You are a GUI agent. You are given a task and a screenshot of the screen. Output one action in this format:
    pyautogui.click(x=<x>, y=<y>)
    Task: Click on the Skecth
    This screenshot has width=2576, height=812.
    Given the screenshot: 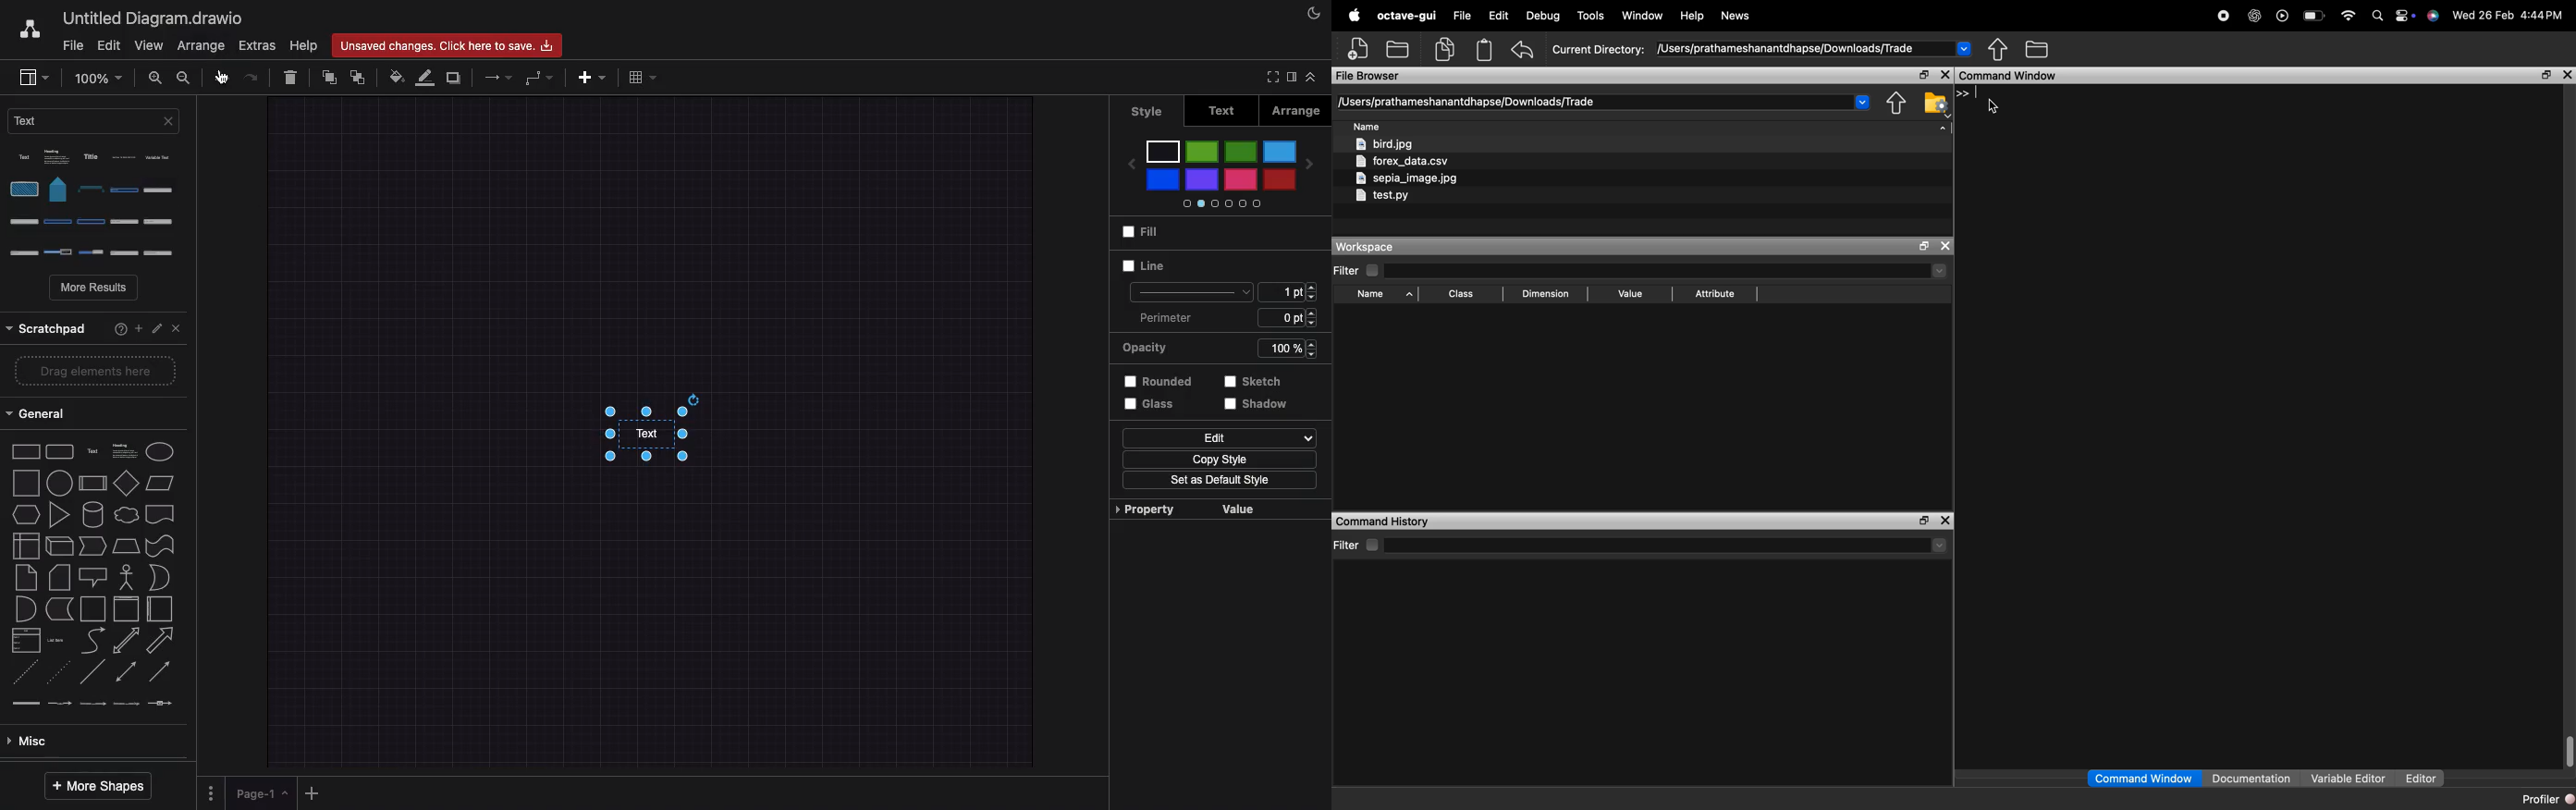 What is the action you would take?
    pyautogui.click(x=1250, y=381)
    